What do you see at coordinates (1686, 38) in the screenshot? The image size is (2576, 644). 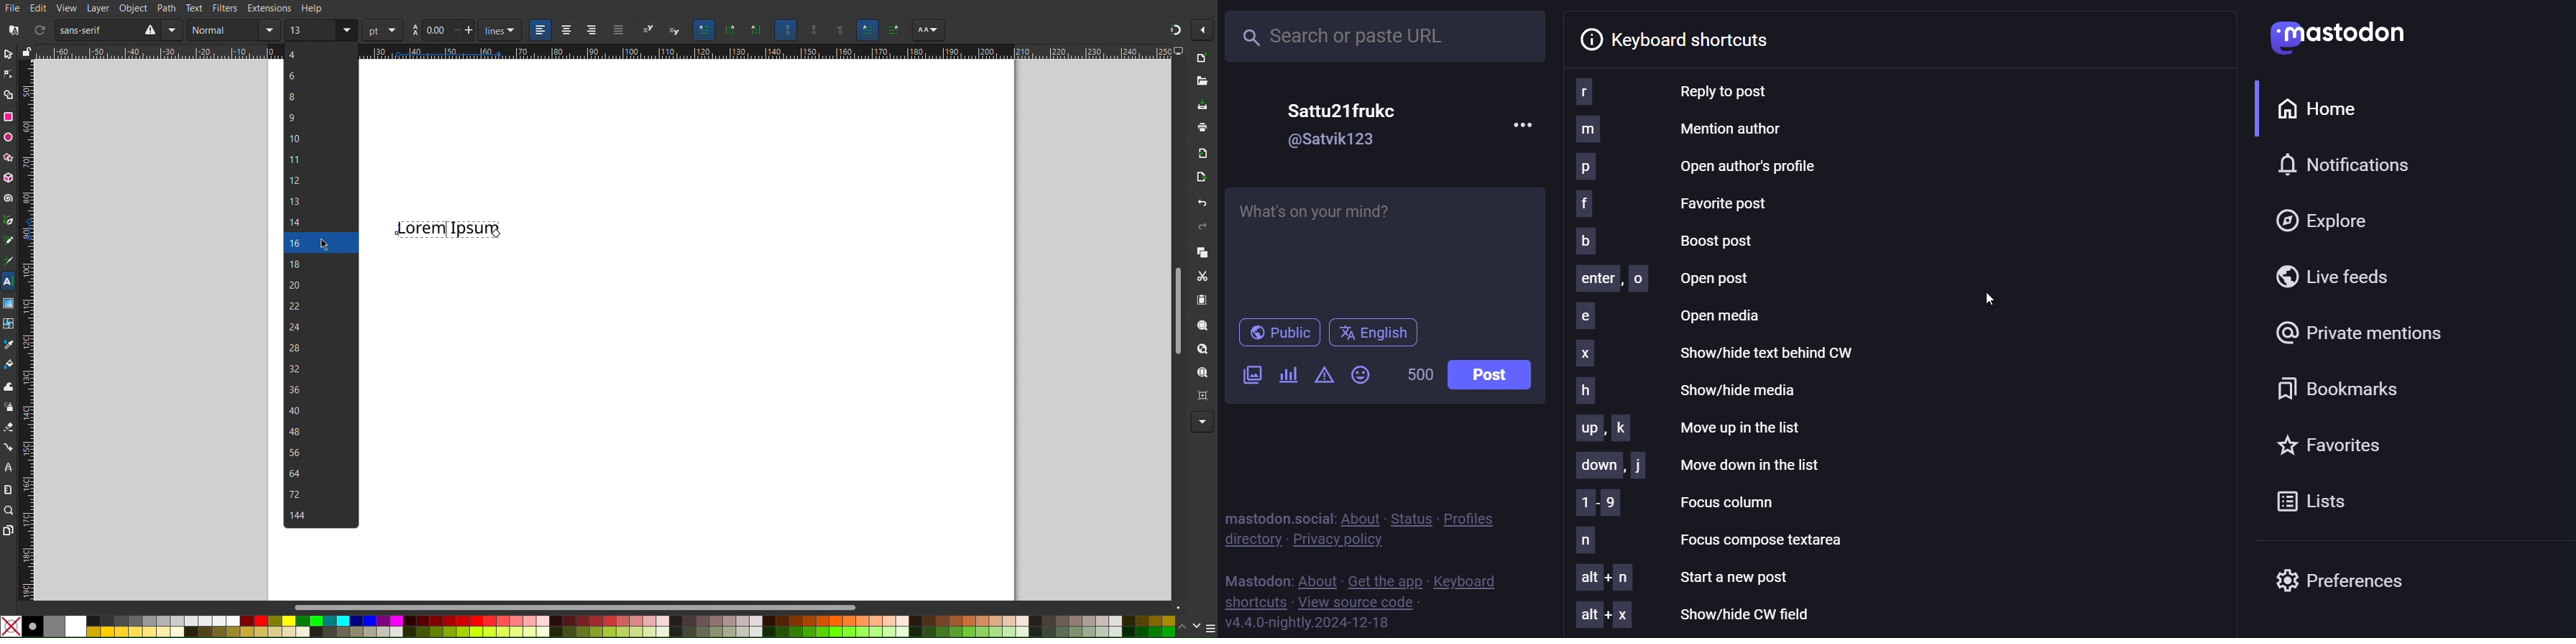 I see `keyboard shortcuts` at bounding box center [1686, 38].